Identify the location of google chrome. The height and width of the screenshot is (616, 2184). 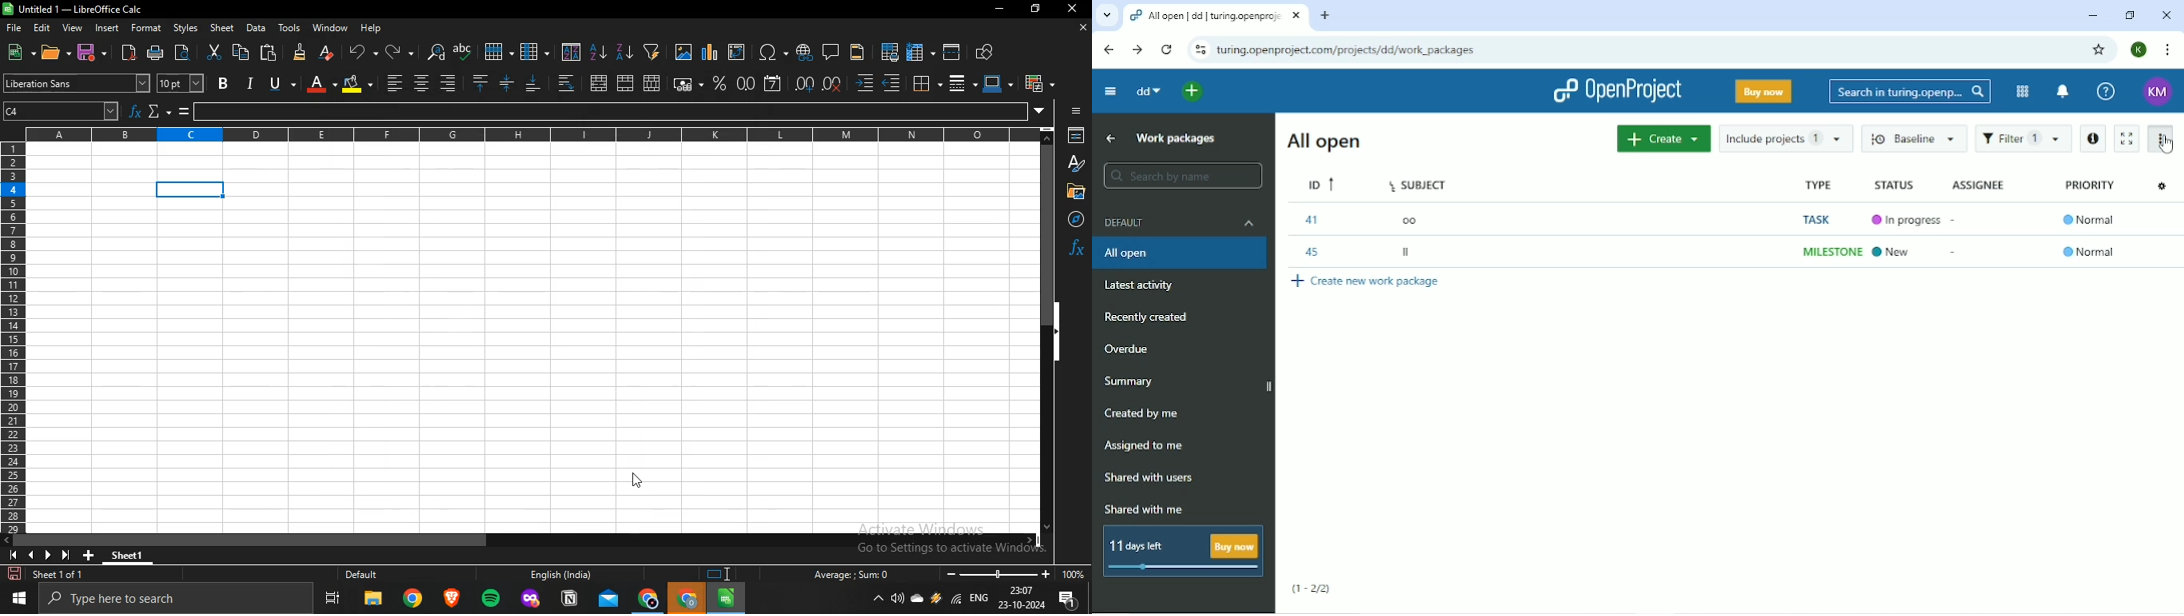
(648, 600).